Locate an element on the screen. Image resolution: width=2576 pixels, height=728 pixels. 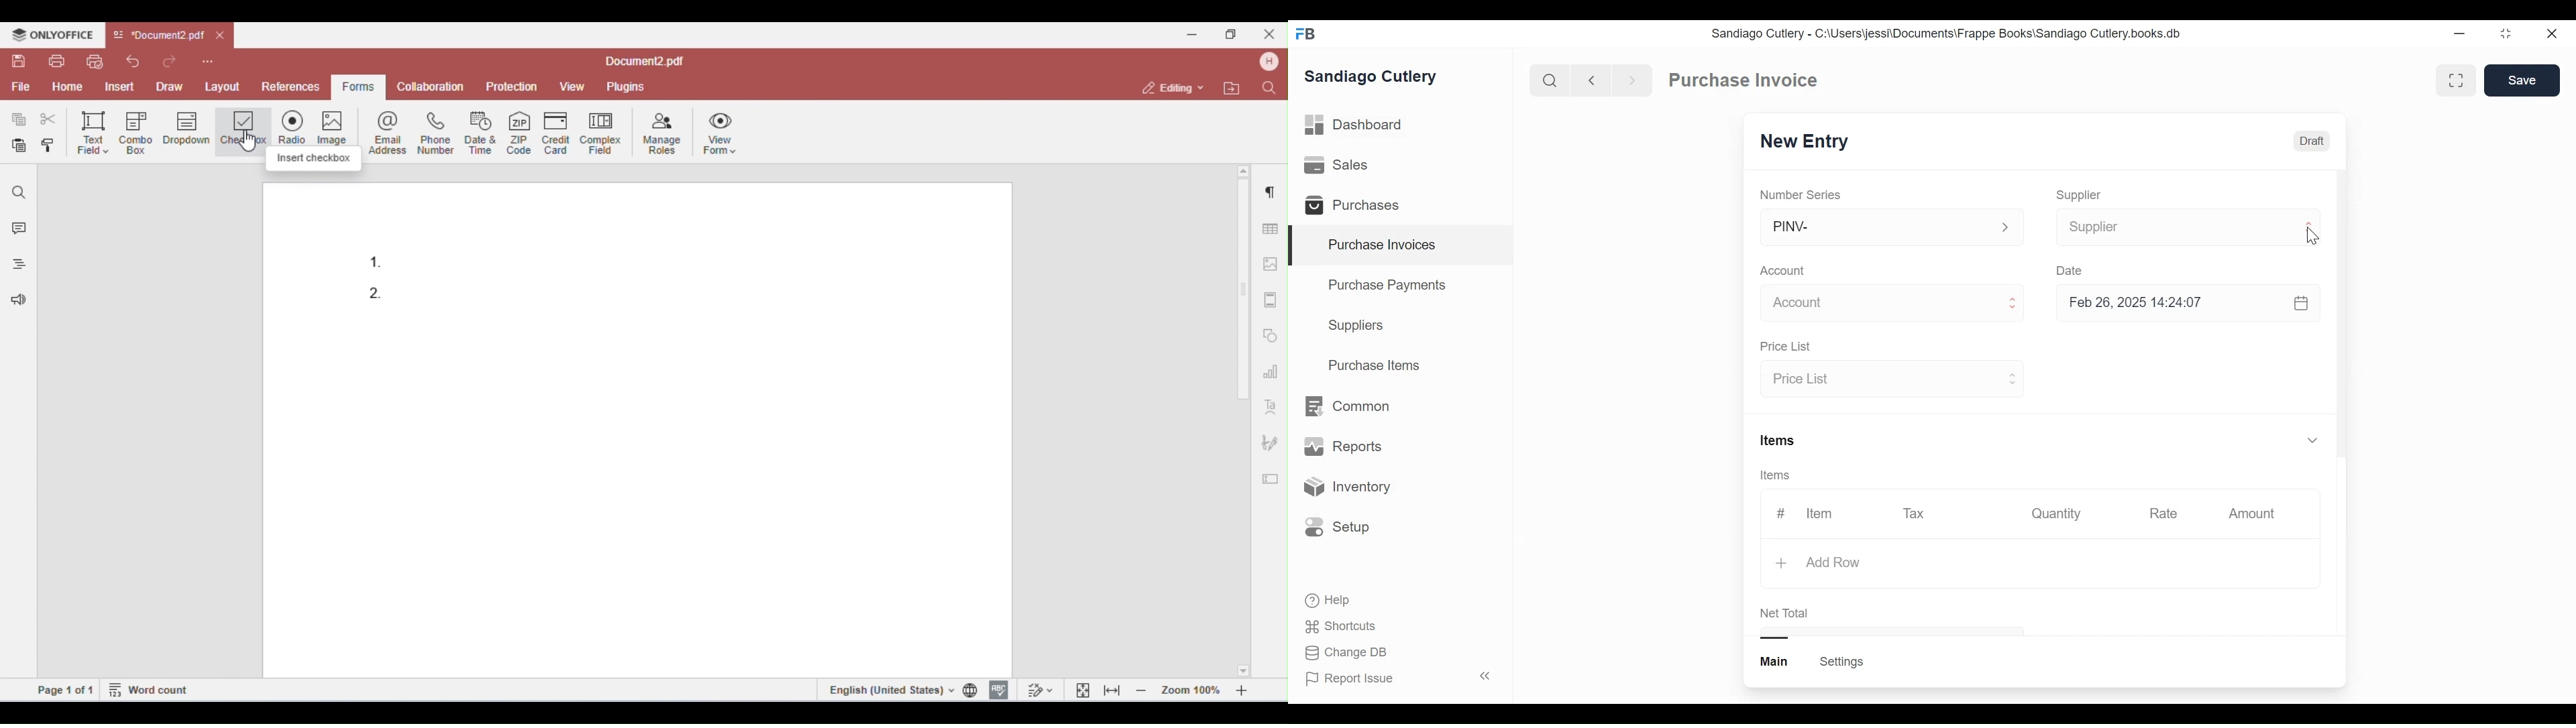
Minimize is located at coordinates (2457, 34).